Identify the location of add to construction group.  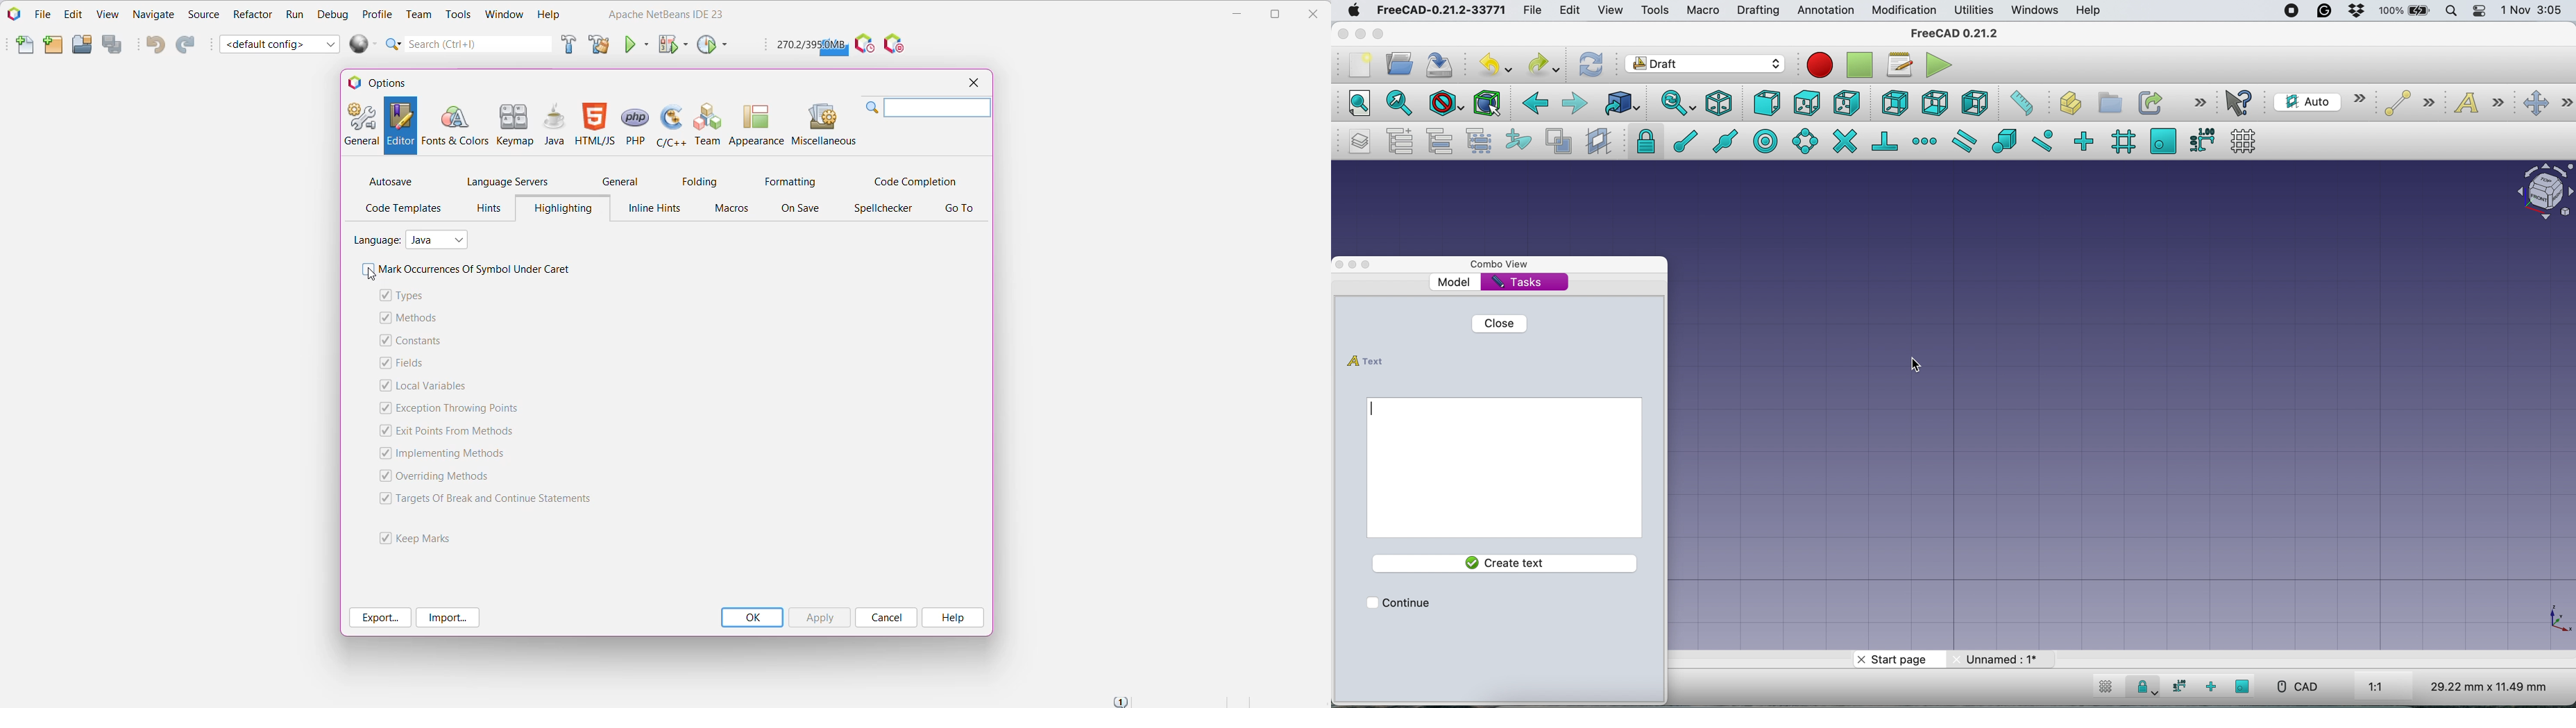
(1518, 142).